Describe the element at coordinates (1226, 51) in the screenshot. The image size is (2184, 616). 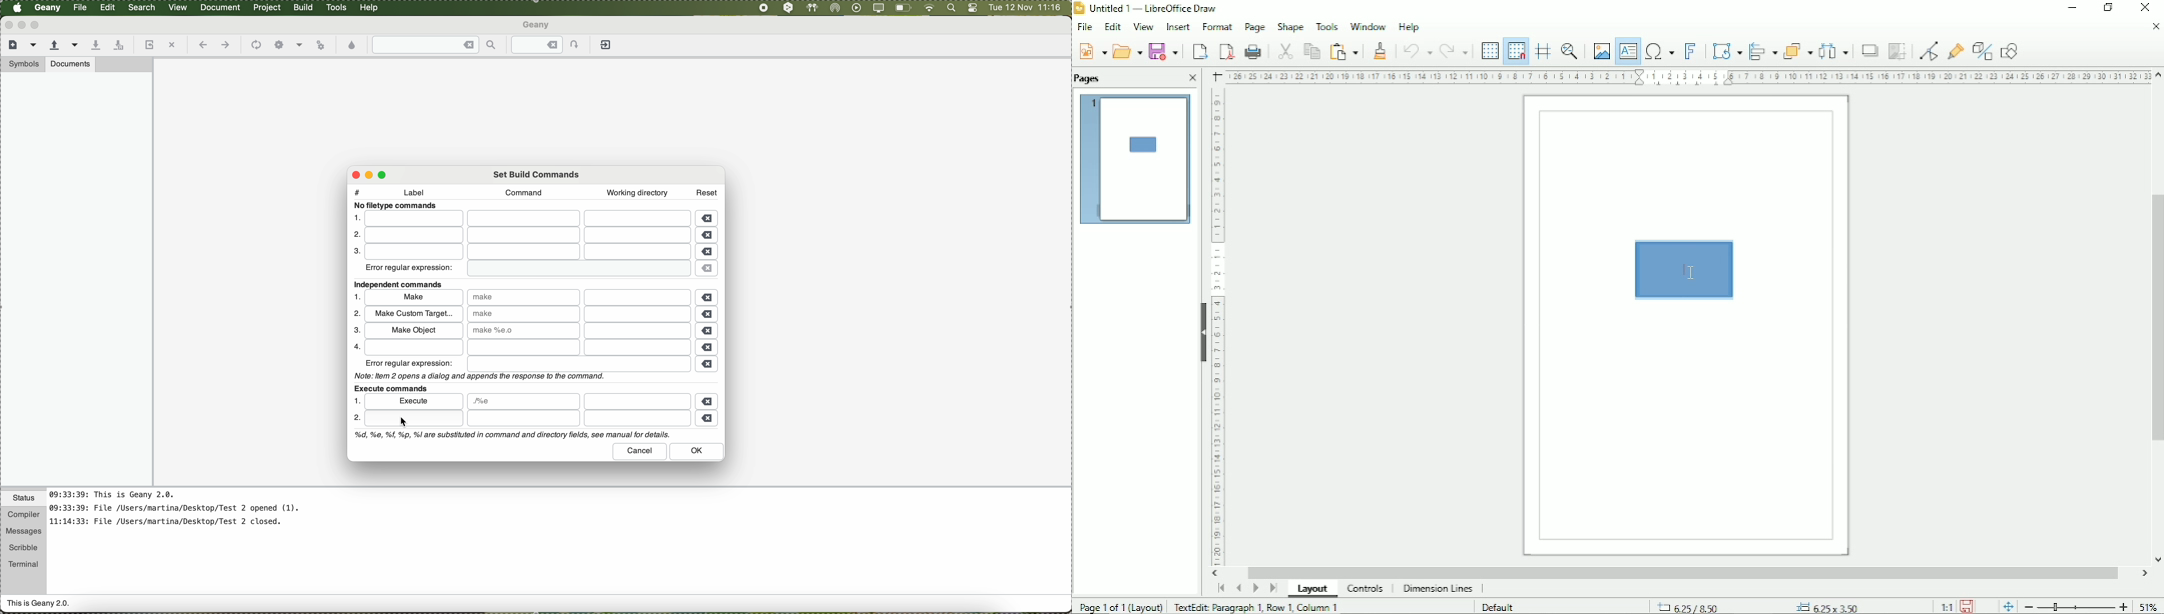
I see `Export directly as PDF` at that location.